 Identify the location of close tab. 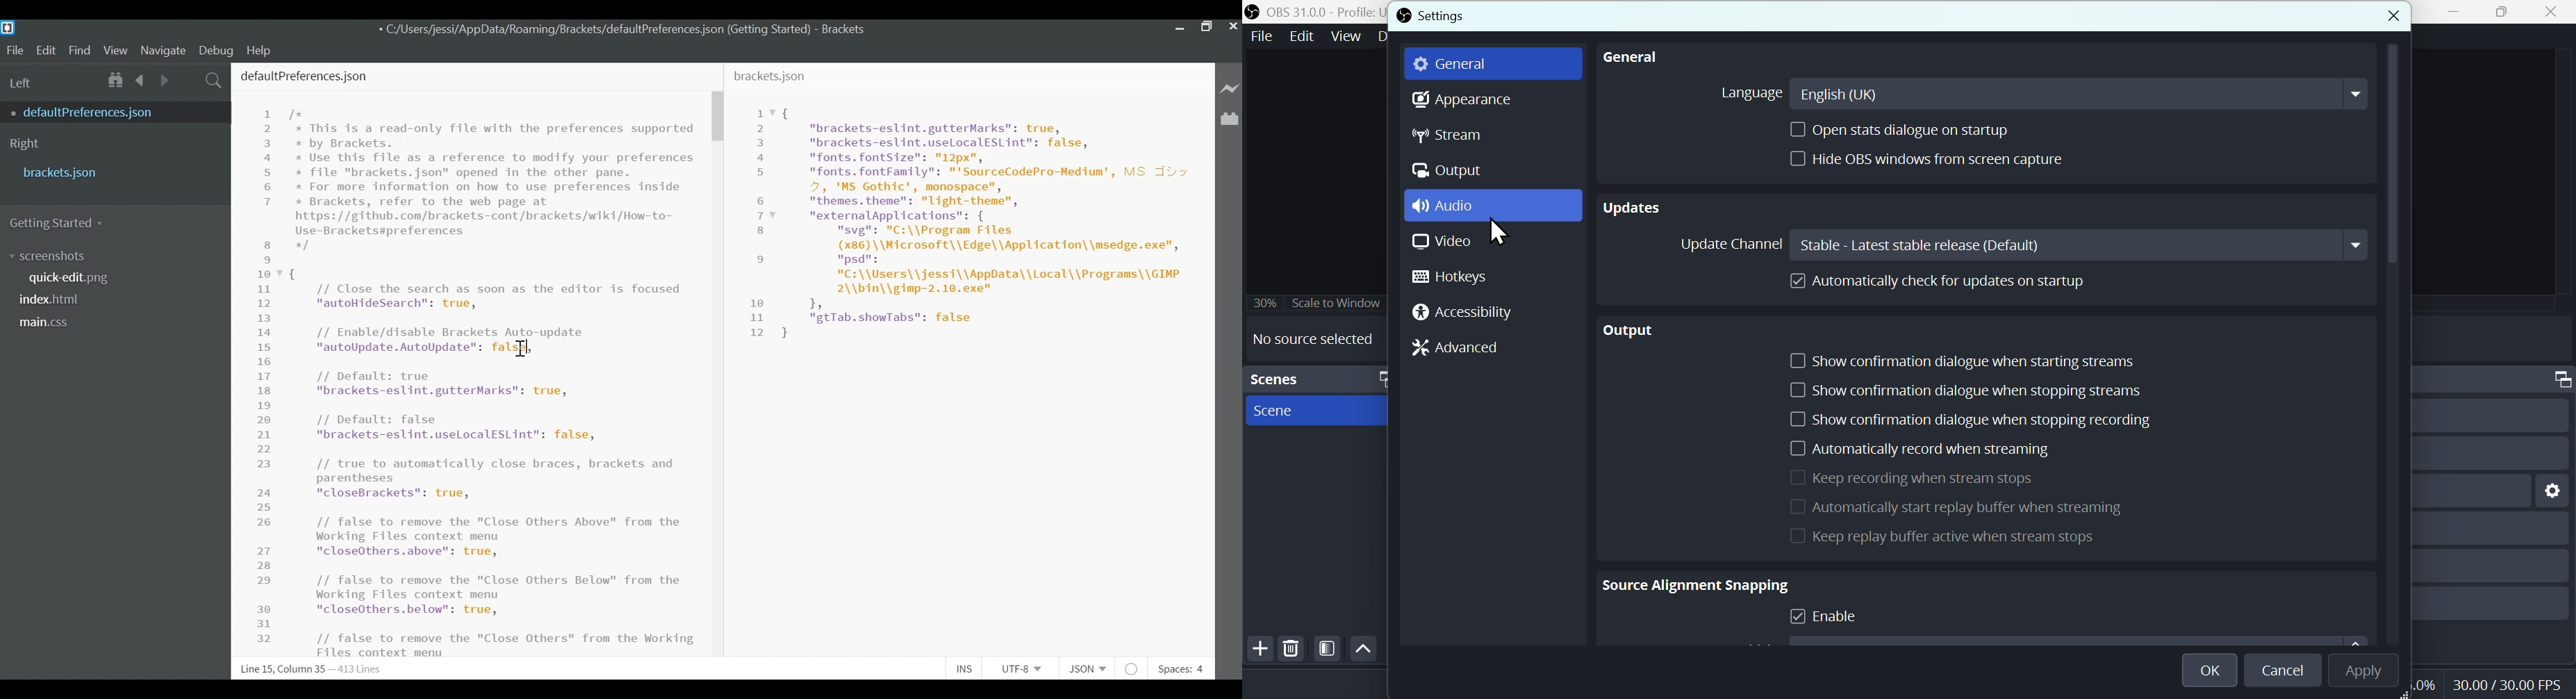
(2391, 18).